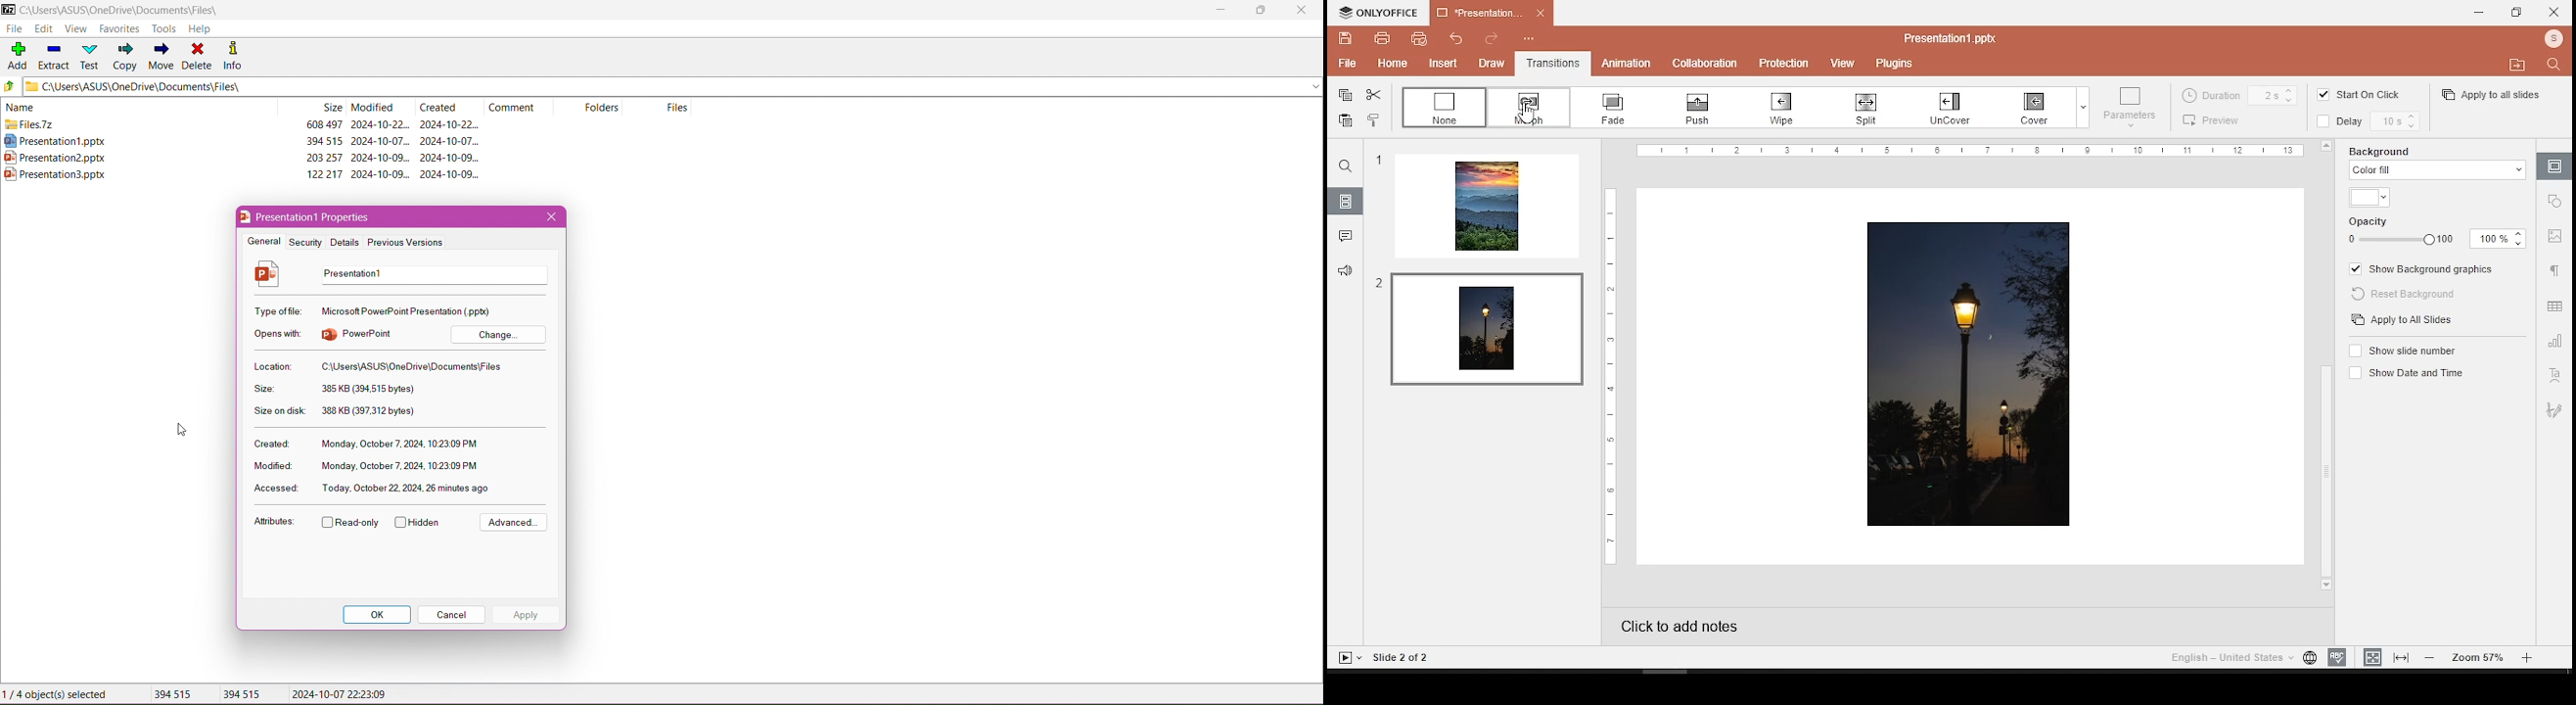  What do you see at coordinates (126, 57) in the screenshot?
I see `Copy` at bounding box center [126, 57].